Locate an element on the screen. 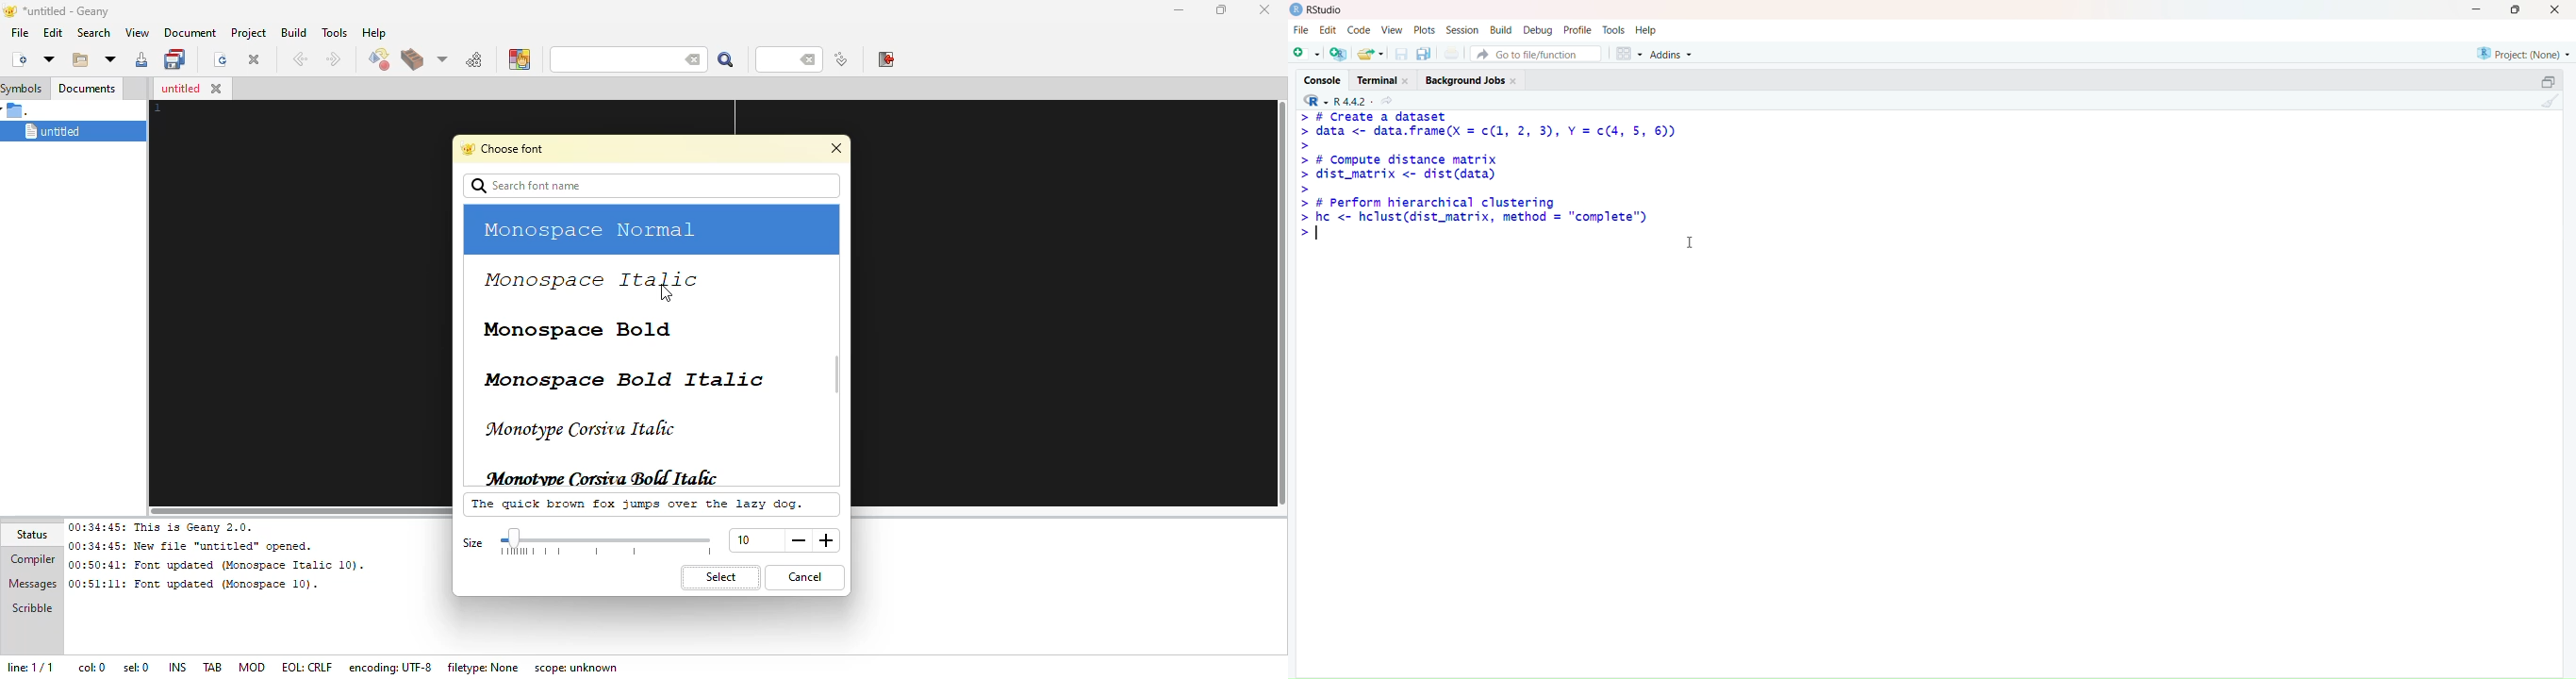  Build is located at coordinates (1501, 31).